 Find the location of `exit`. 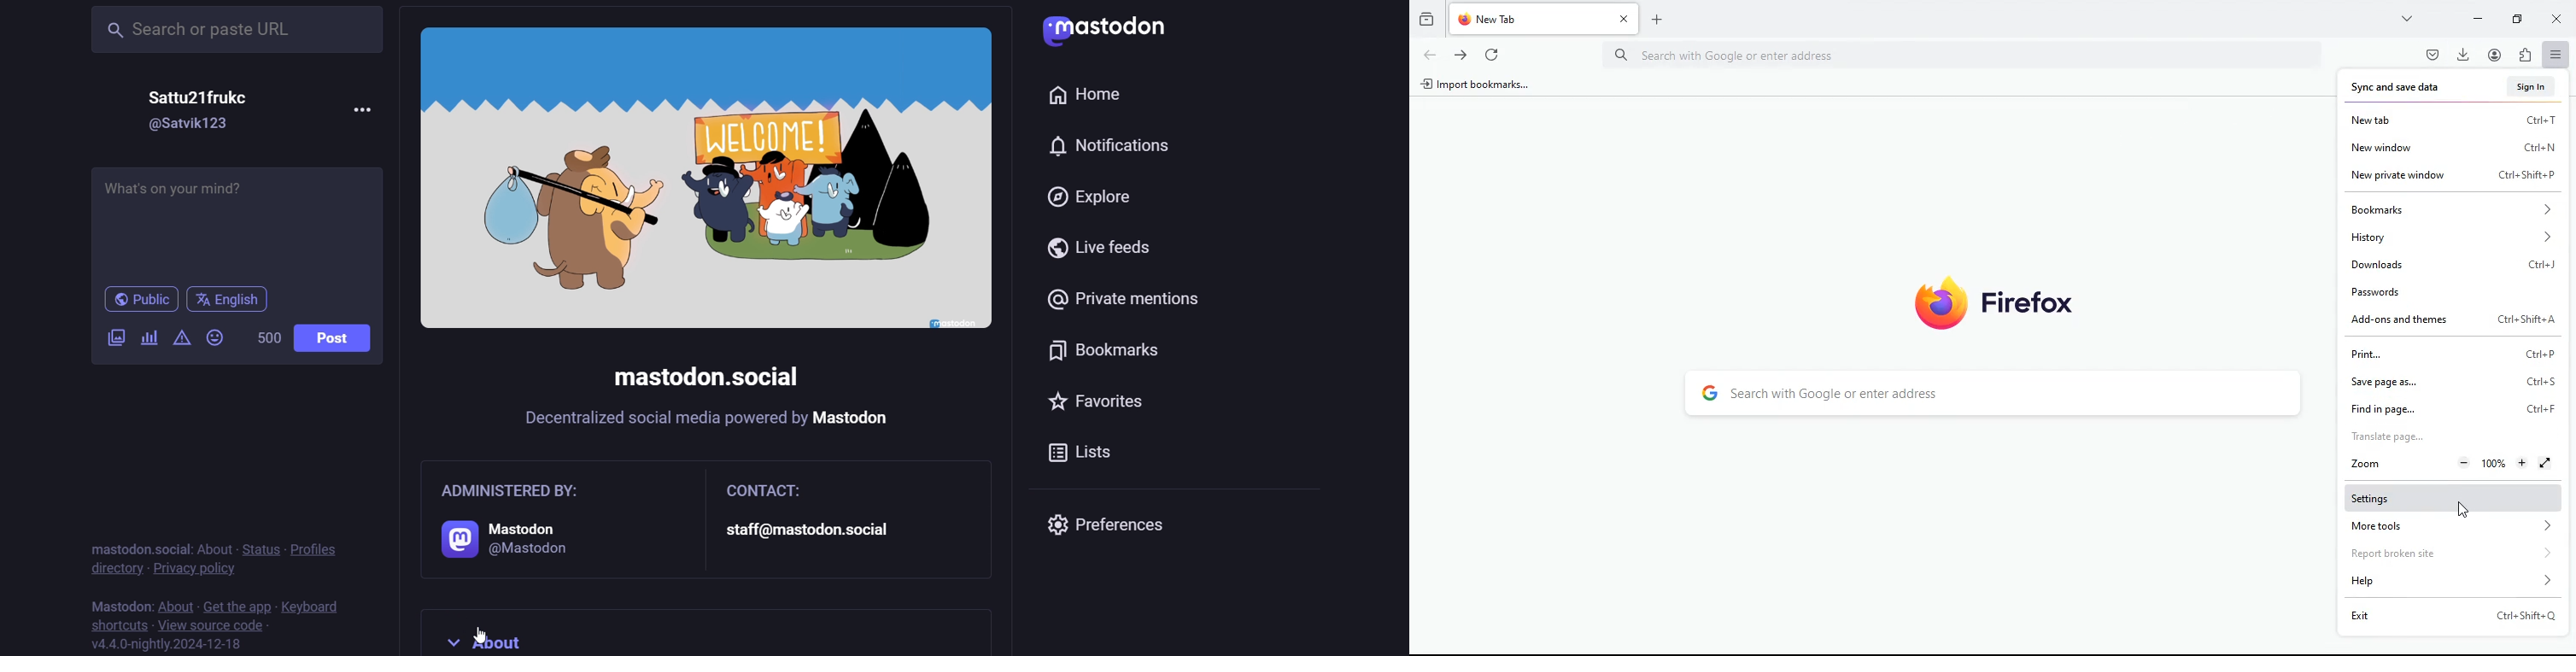

exit is located at coordinates (2444, 618).